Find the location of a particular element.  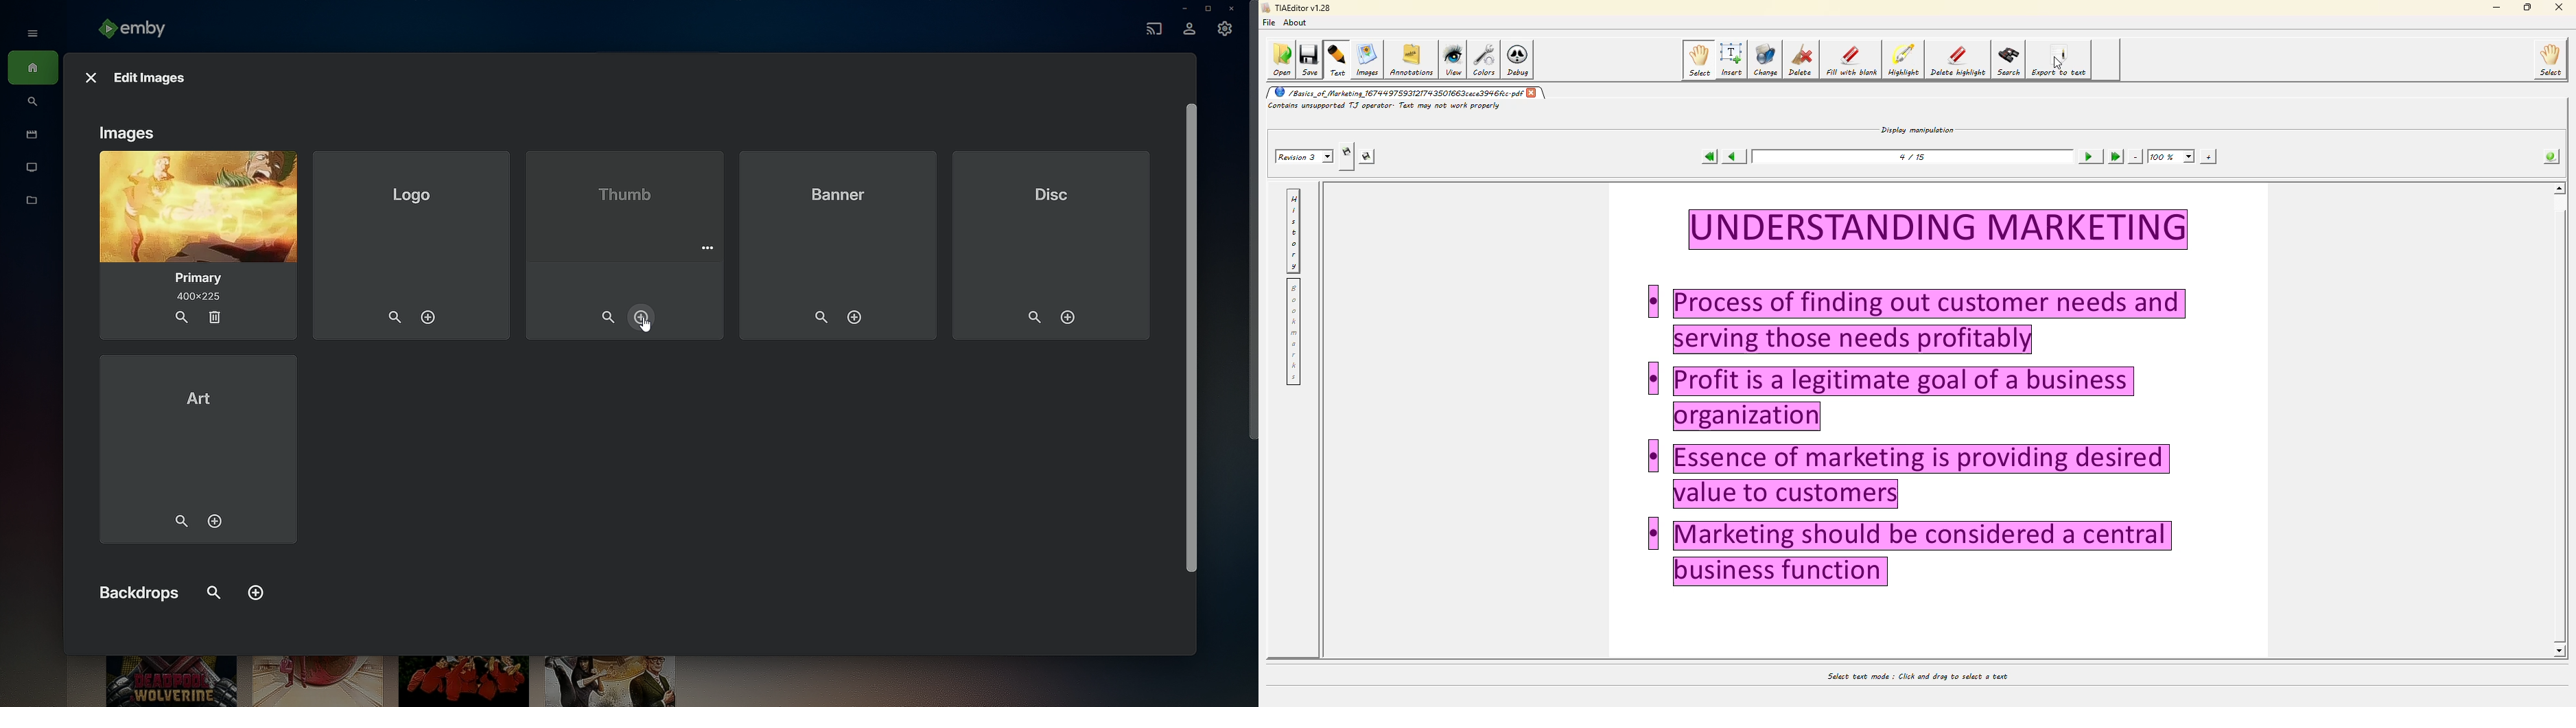

file is located at coordinates (1269, 24).